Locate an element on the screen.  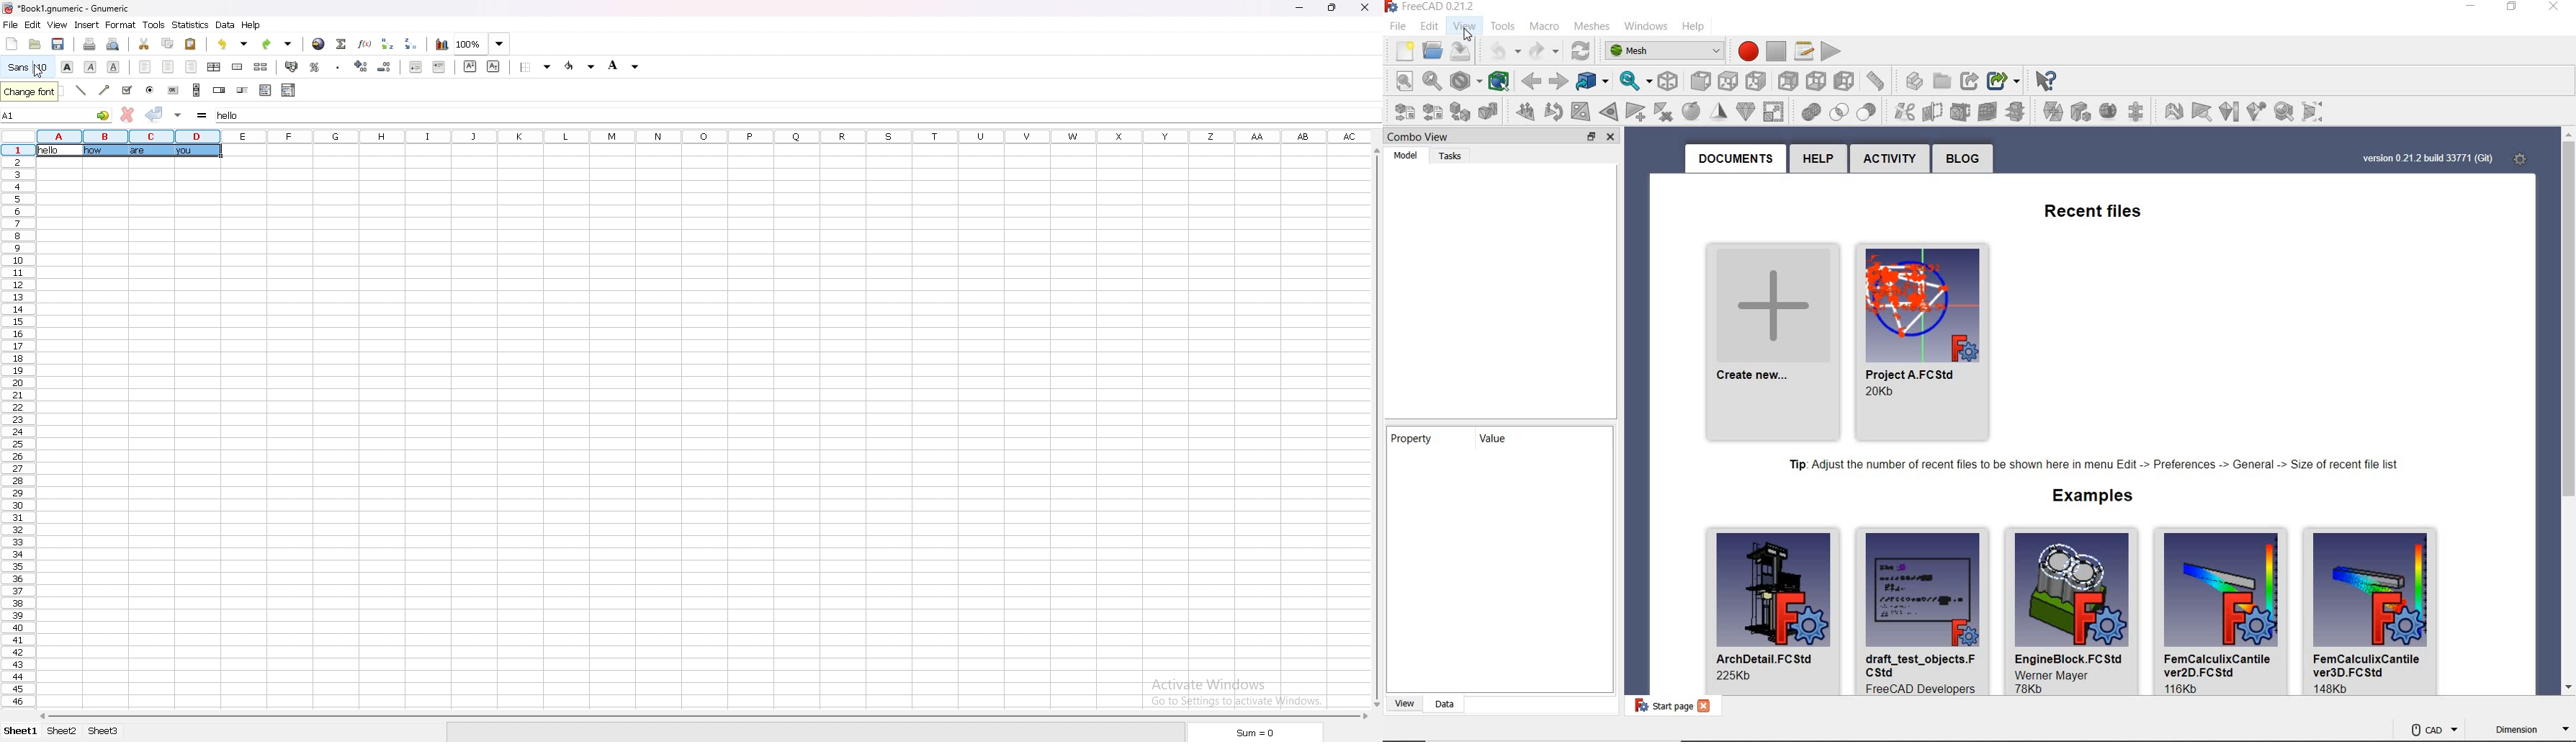
edit is located at coordinates (1427, 26).